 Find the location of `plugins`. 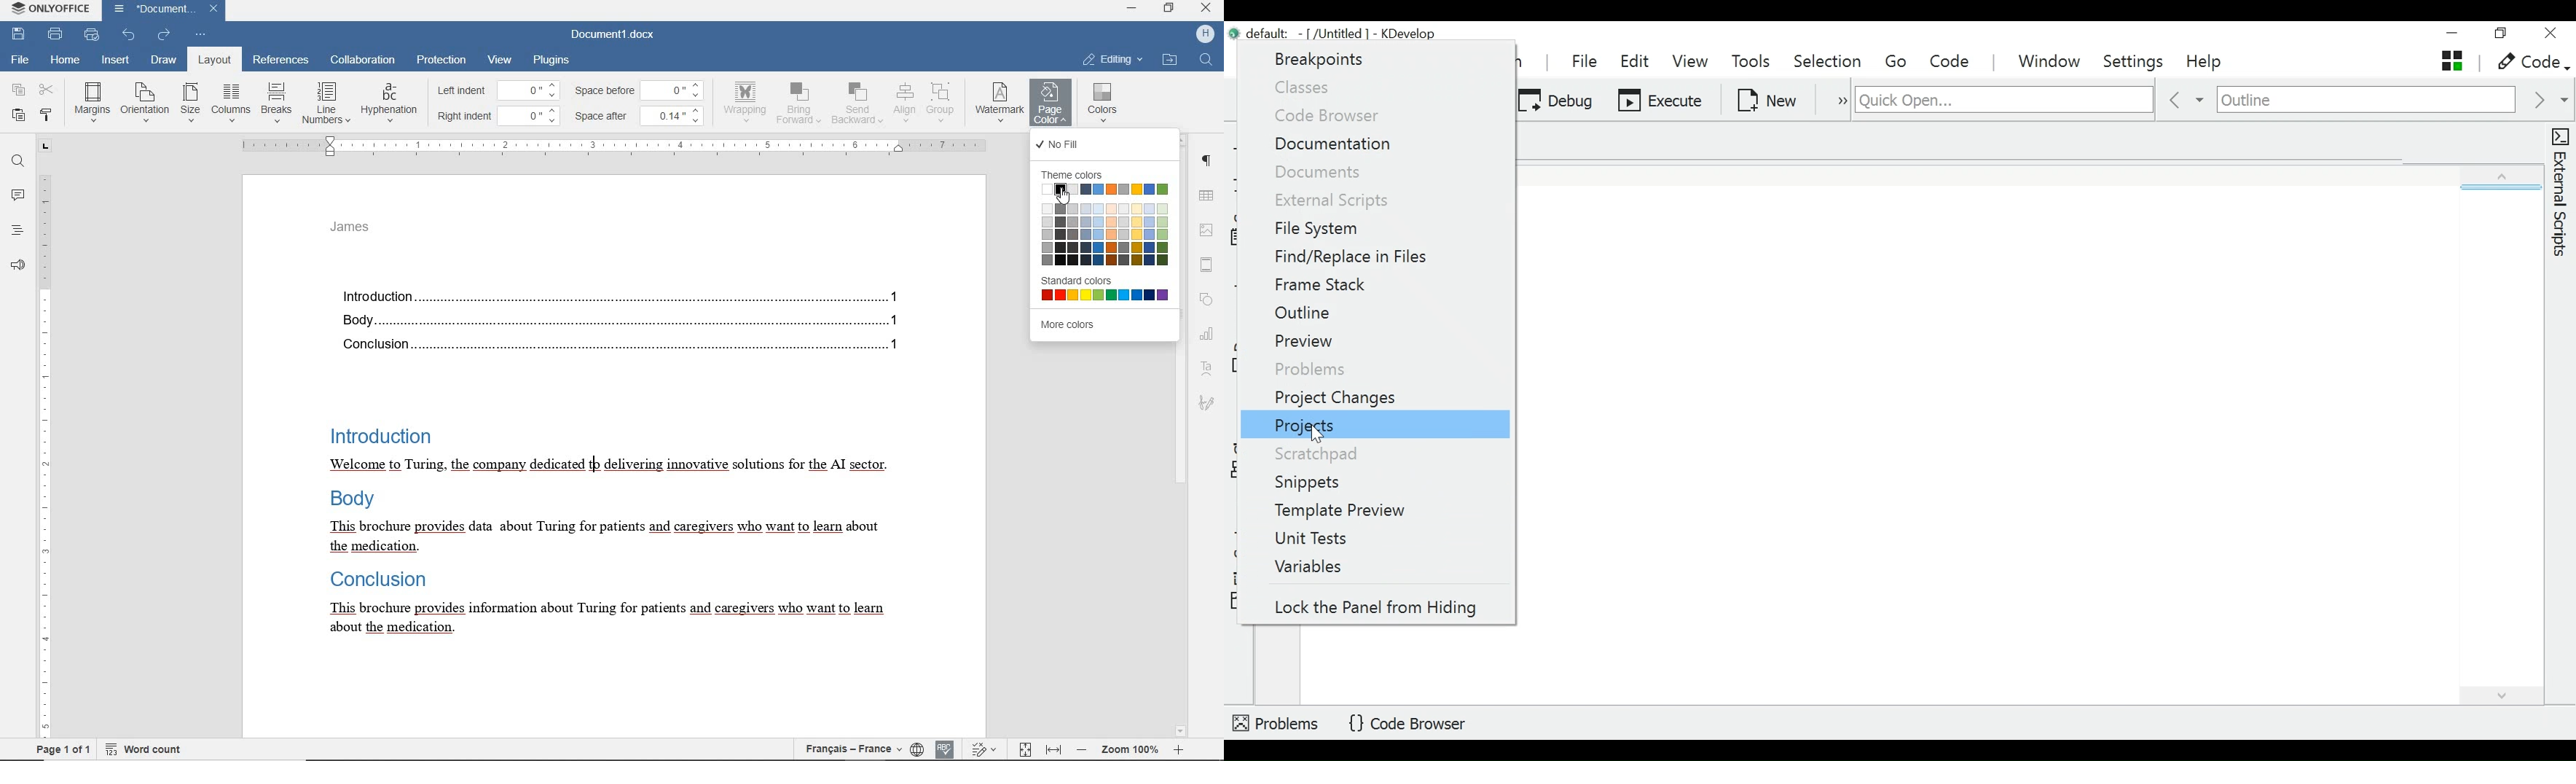

plugins is located at coordinates (552, 61).